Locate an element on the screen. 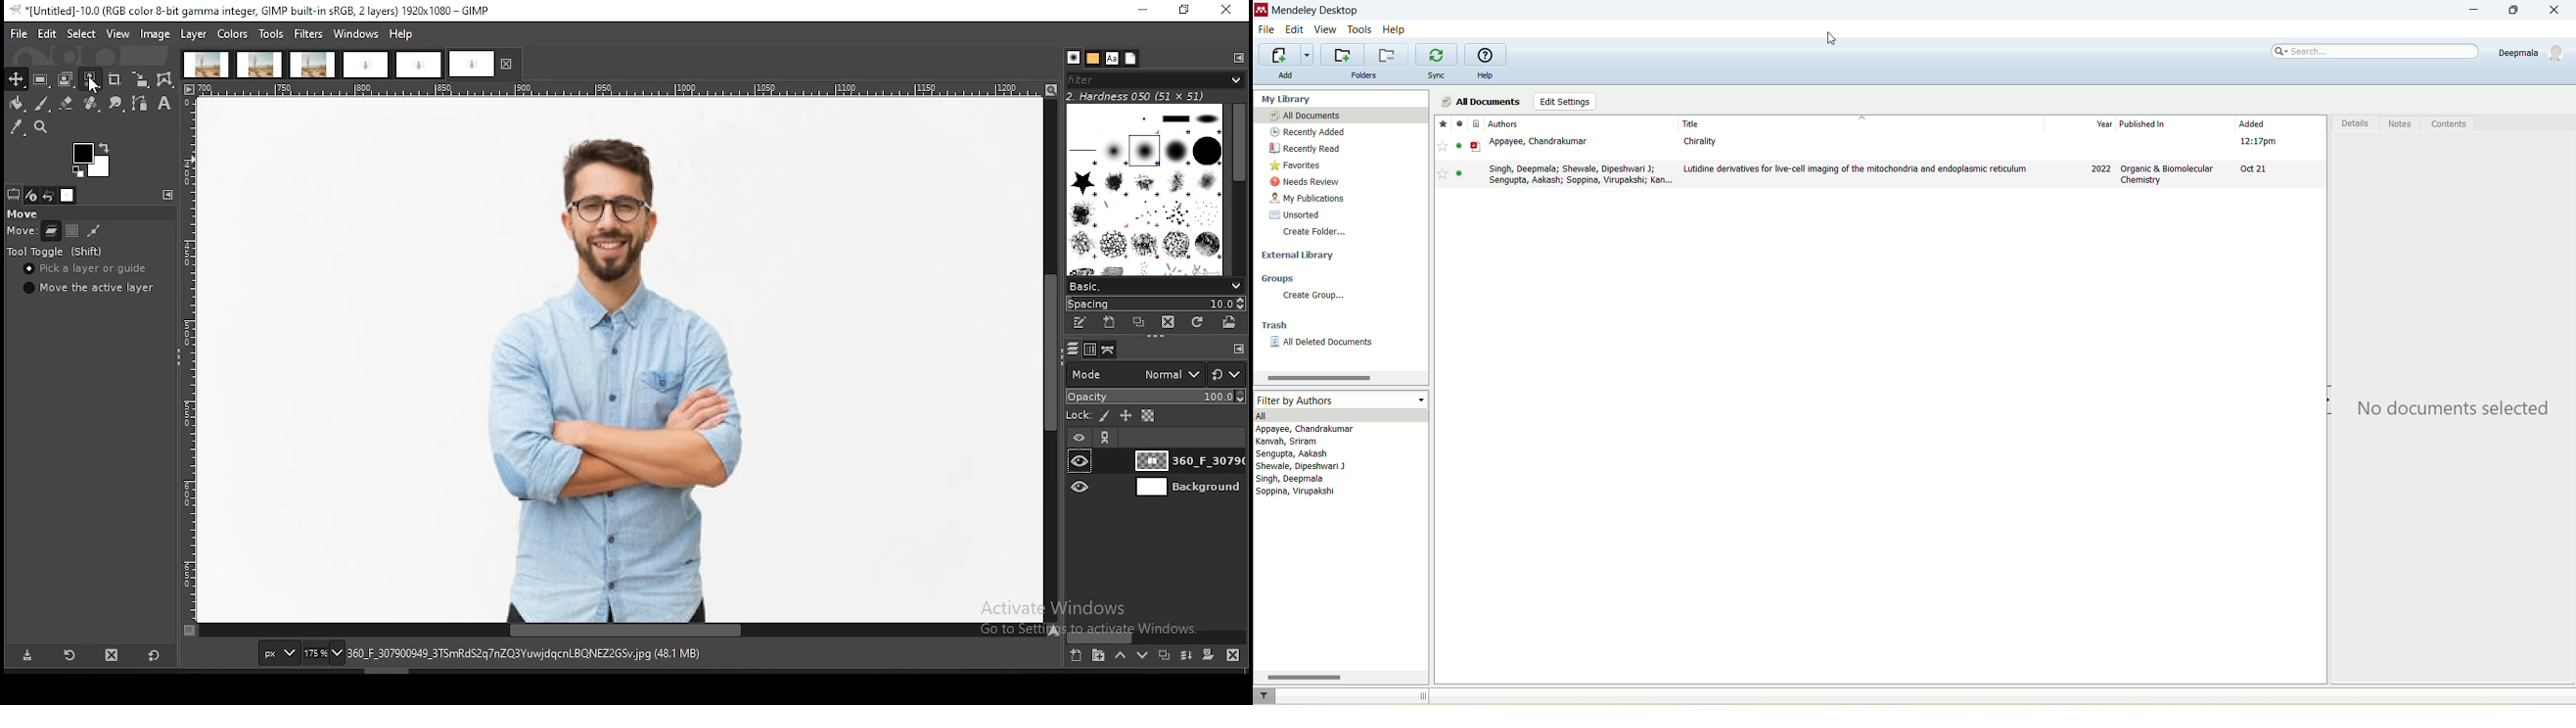 The height and width of the screenshot is (728, 2576). move the active layer is located at coordinates (91, 289).